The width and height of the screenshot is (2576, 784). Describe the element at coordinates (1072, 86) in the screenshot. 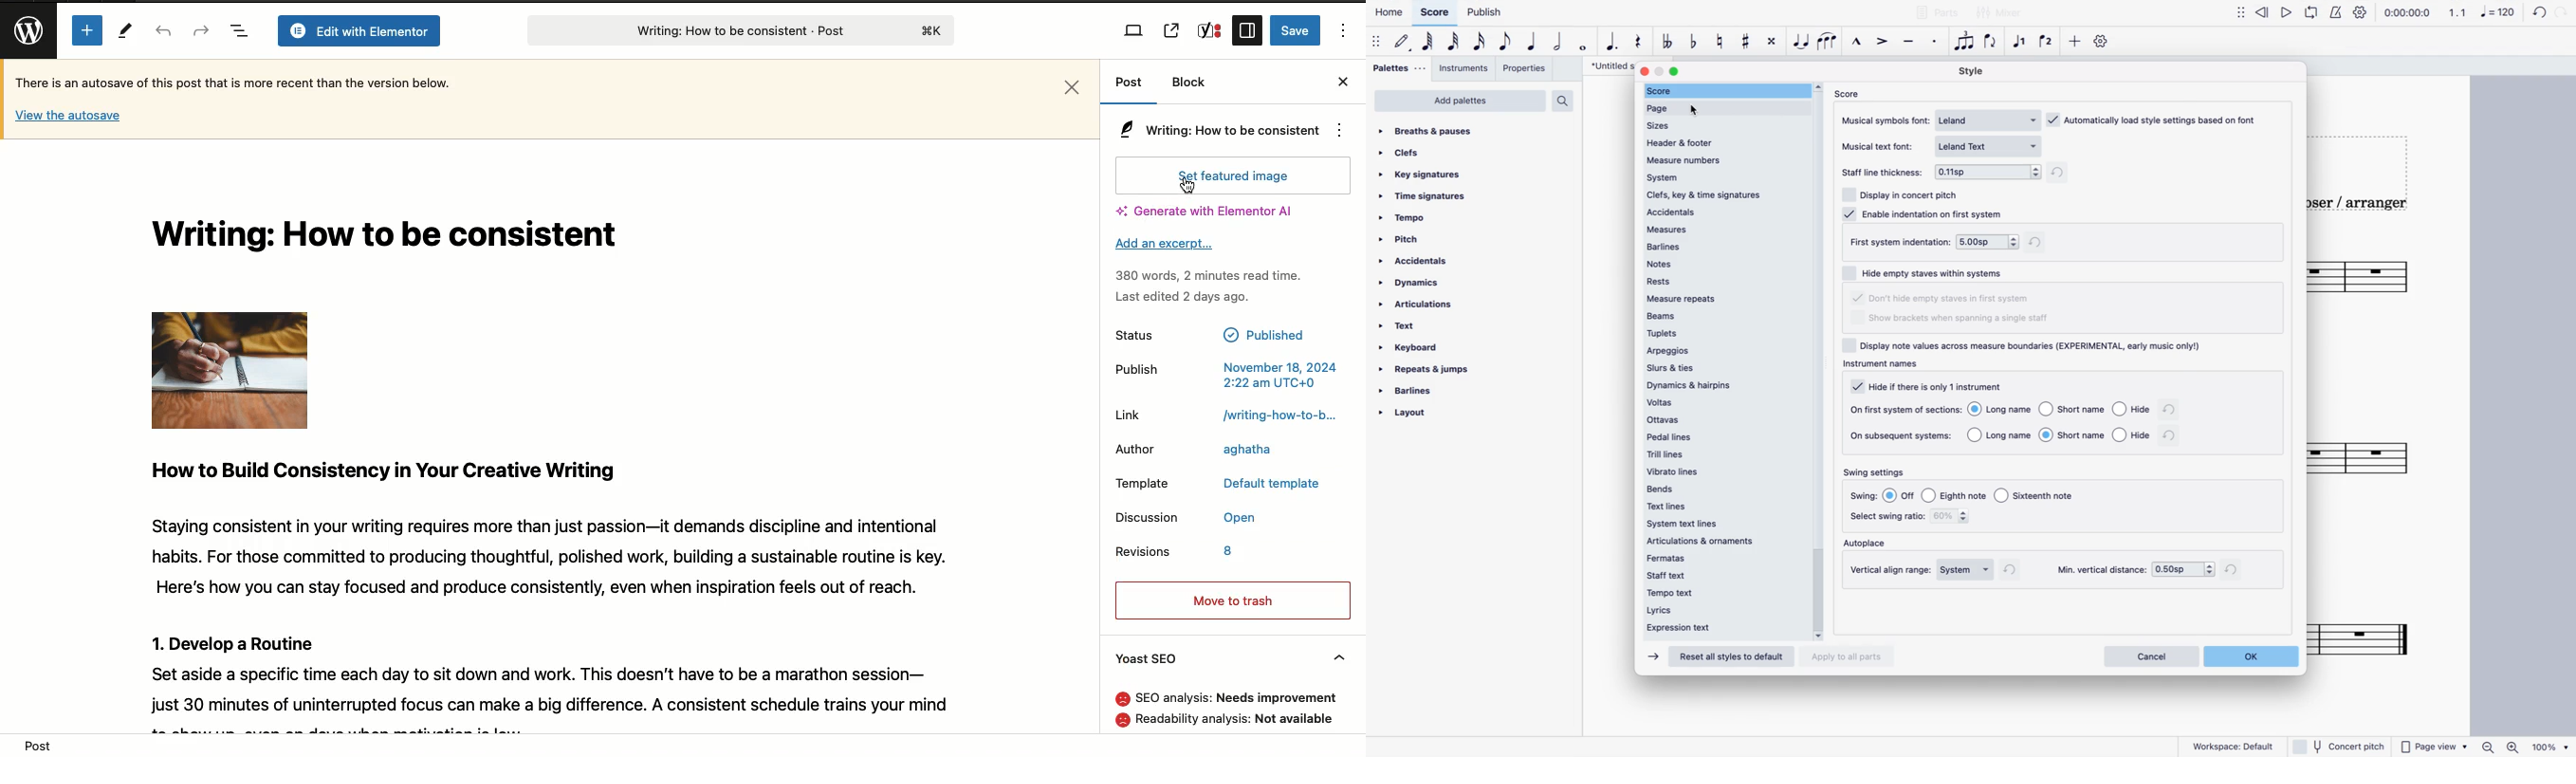

I see `Close` at that location.